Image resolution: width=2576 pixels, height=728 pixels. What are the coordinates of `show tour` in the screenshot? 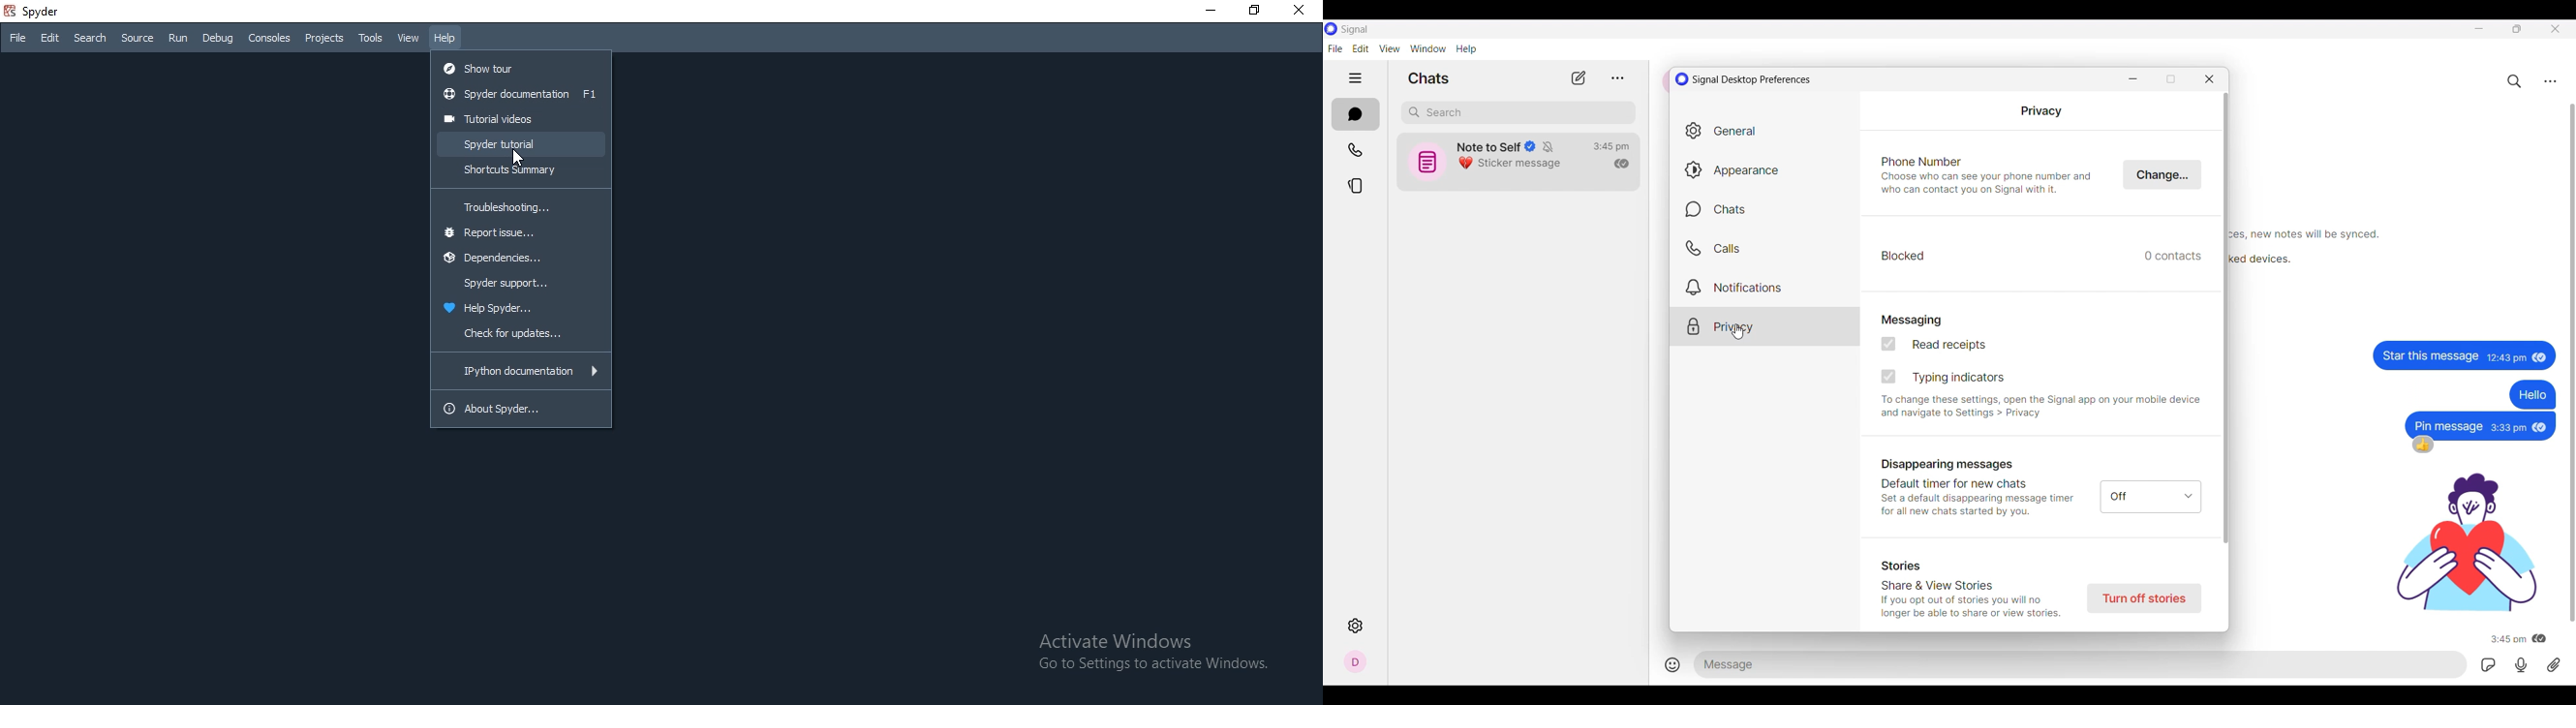 It's located at (520, 65).